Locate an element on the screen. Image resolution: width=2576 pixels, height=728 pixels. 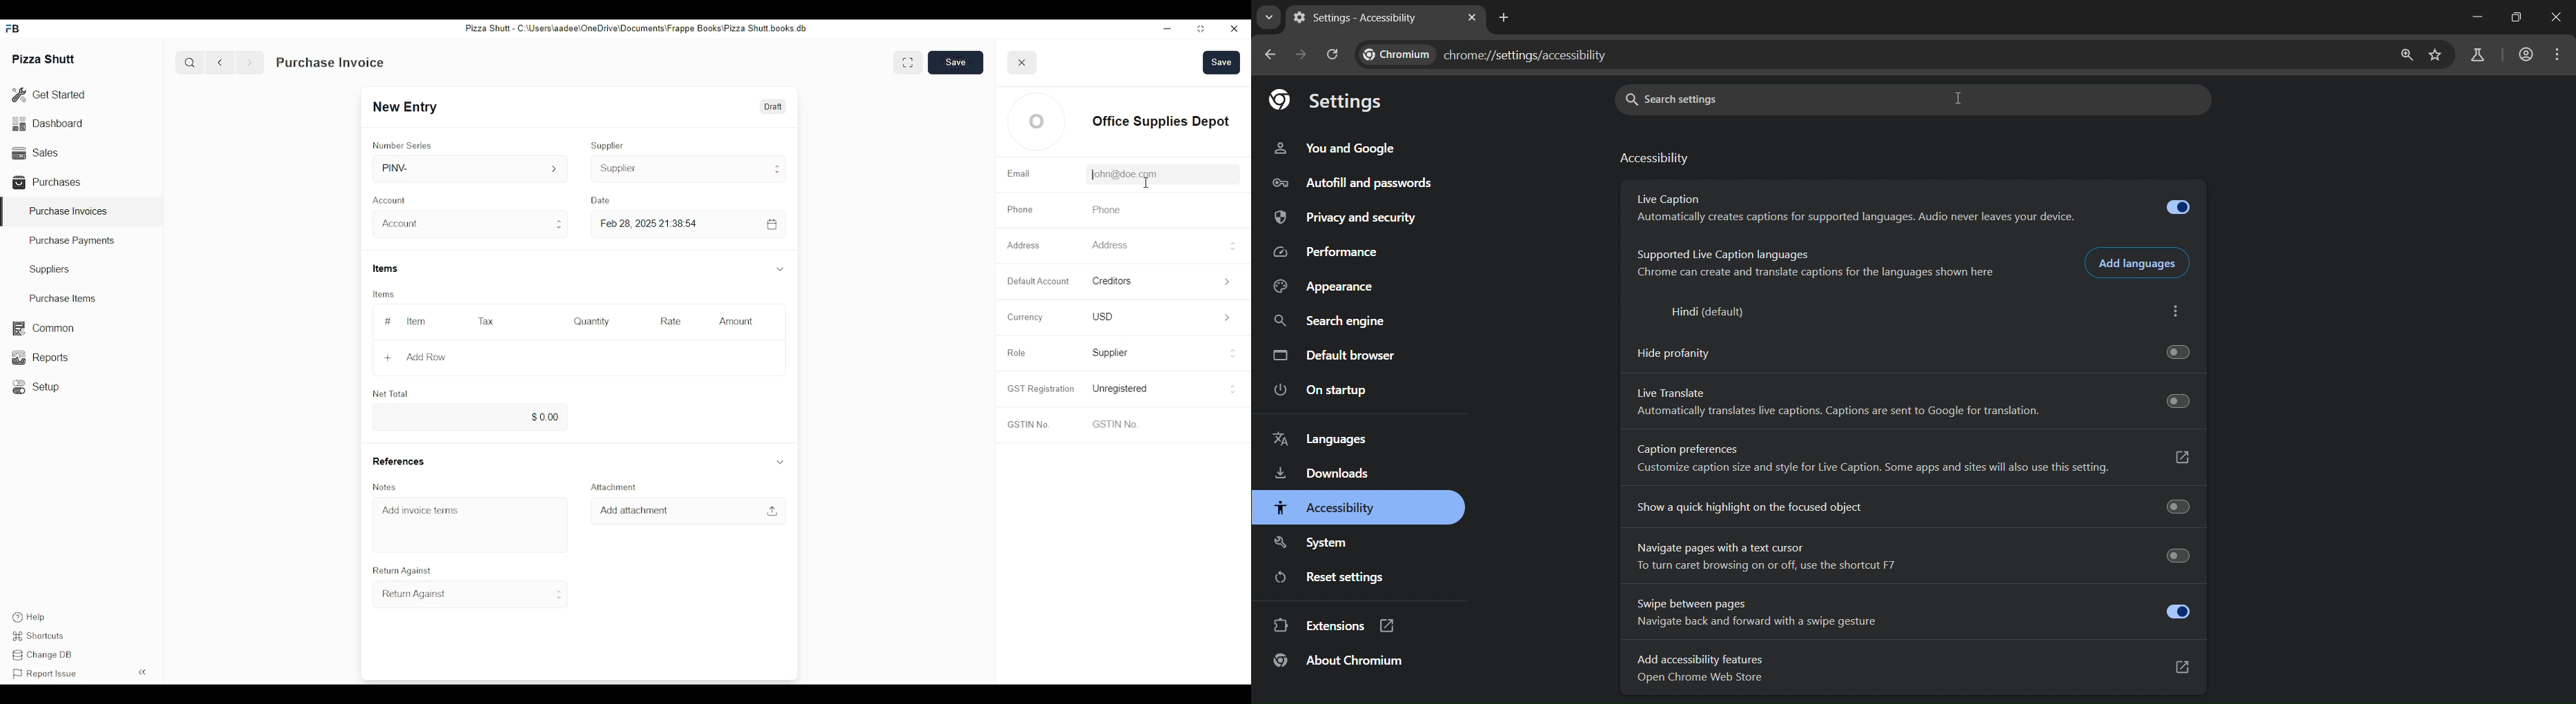
GSTIN No is located at coordinates (1114, 424).